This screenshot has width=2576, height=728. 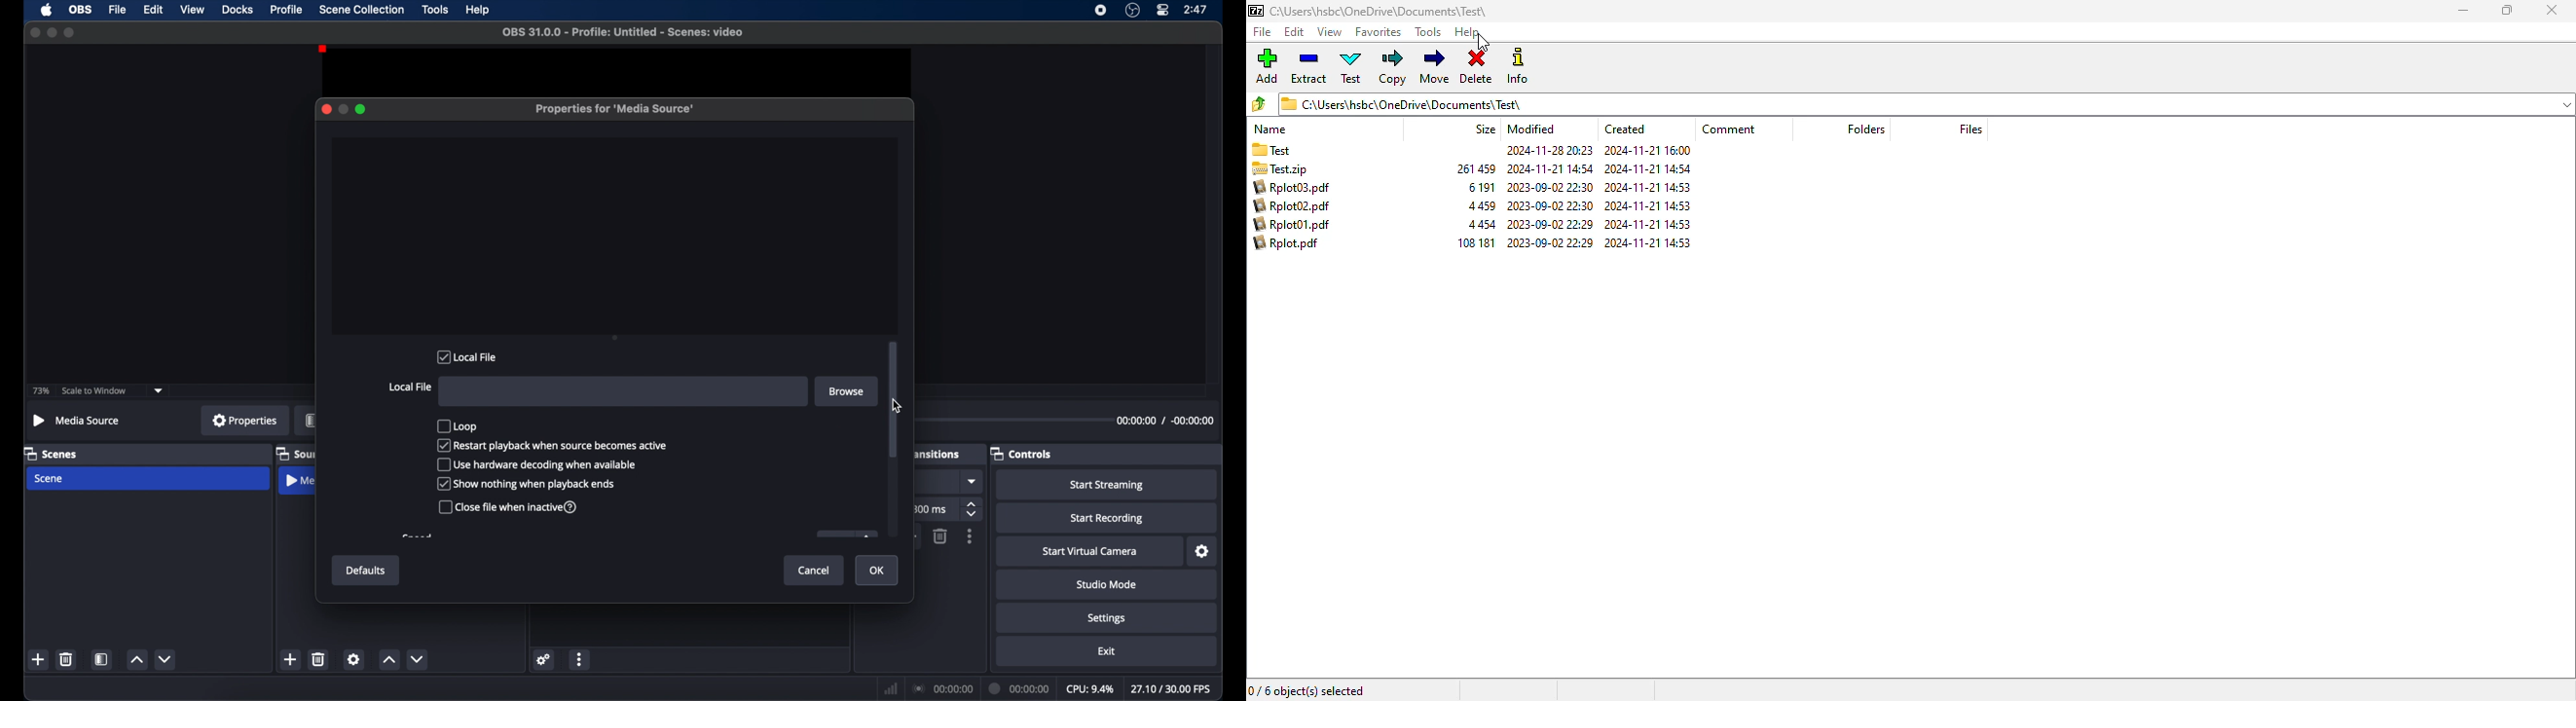 What do you see at coordinates (47, 10) in the screenshot?
I see `apple icon` at bounding box center [47, 10].